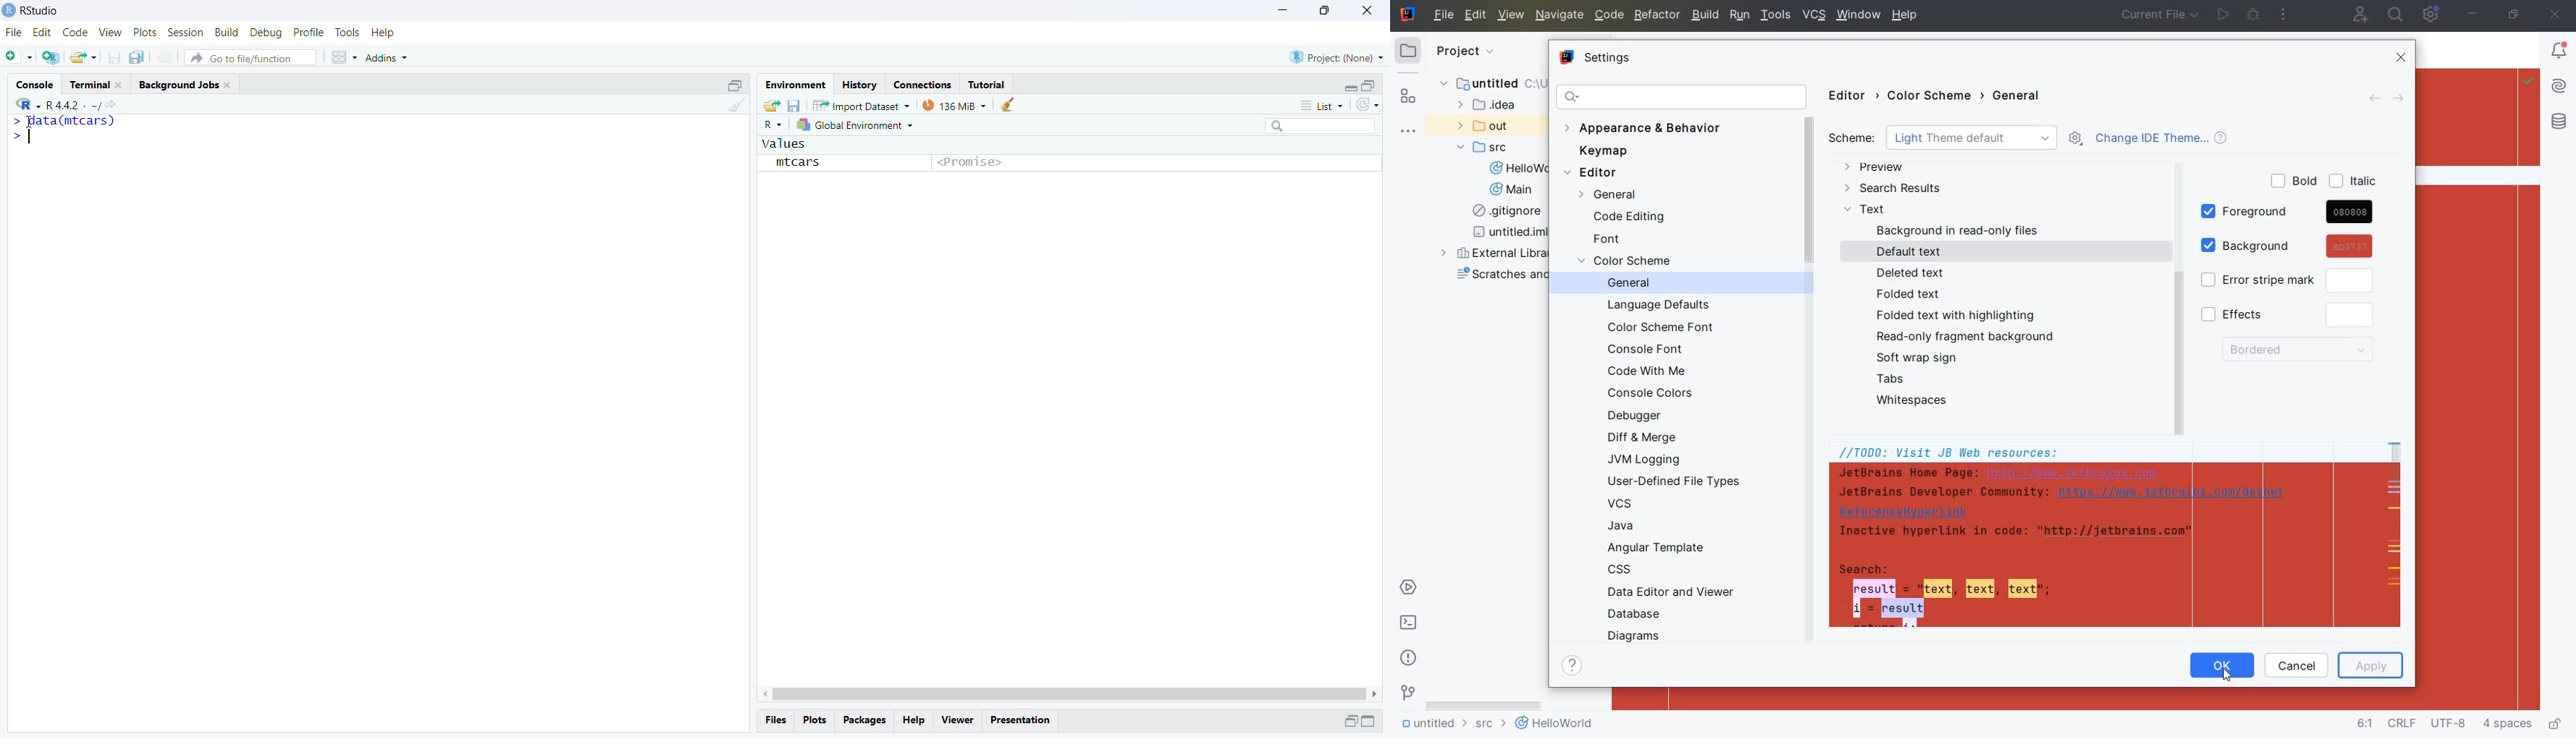  Describe the element at coordinates (252, 56) in the screenshot. I see `Go to file/function` at that location.